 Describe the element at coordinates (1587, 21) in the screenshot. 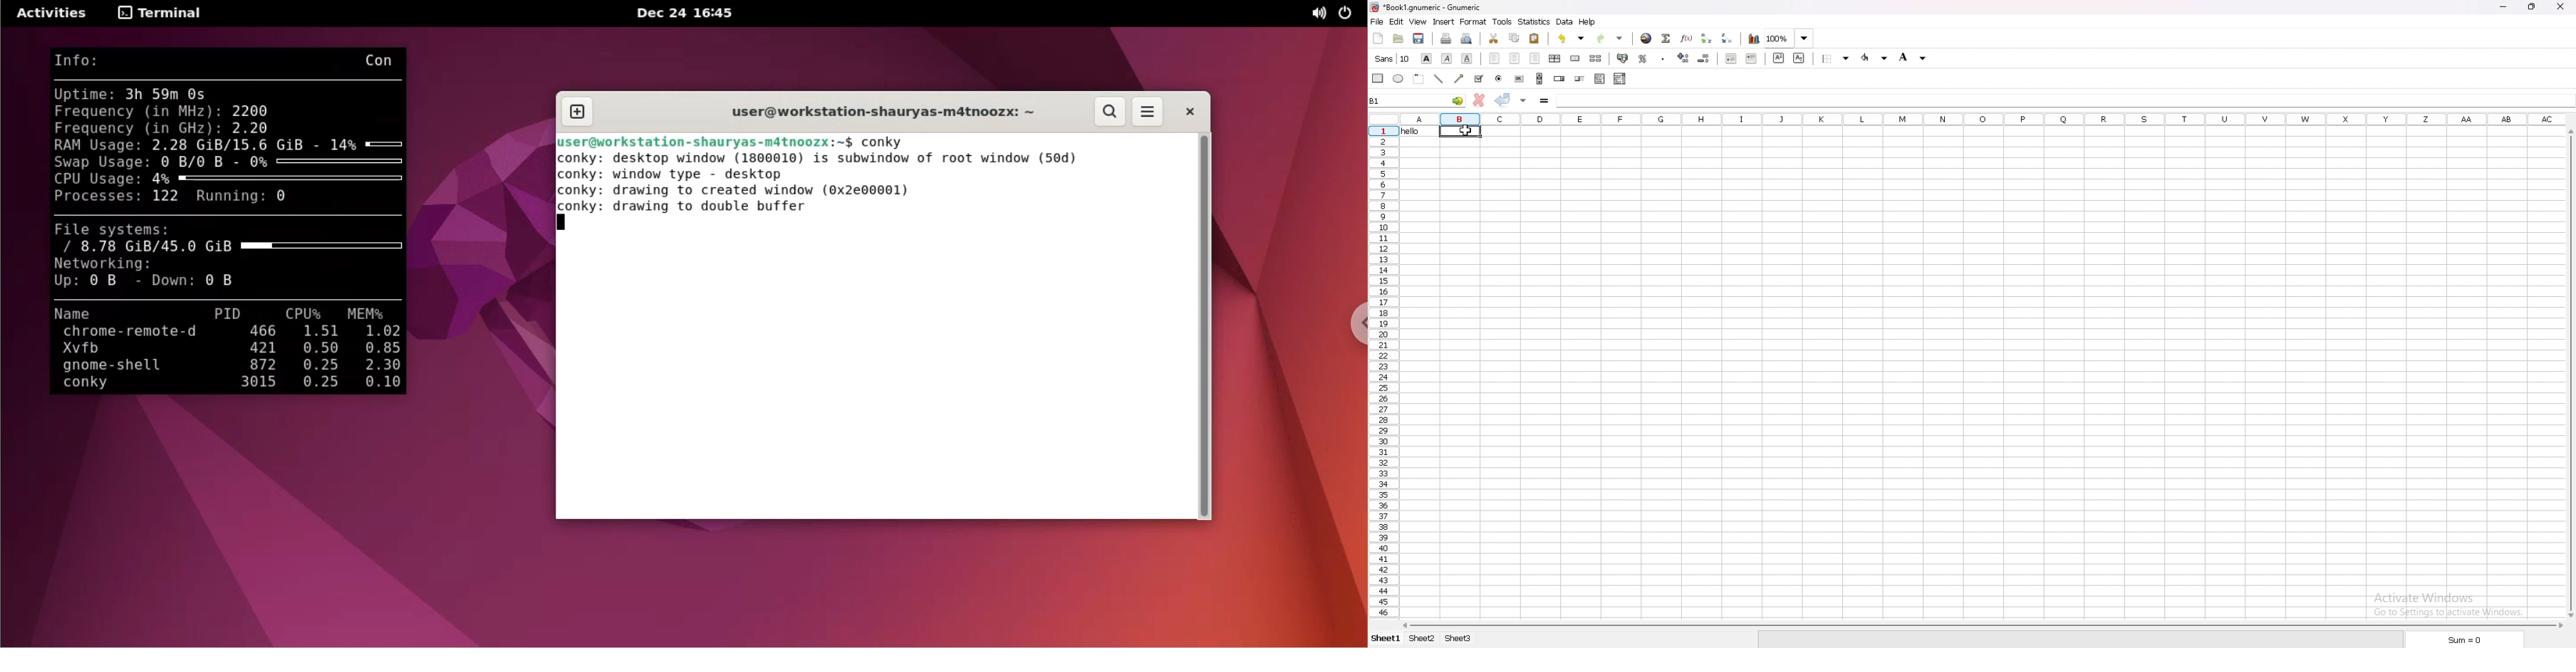

I see `help` at that location.